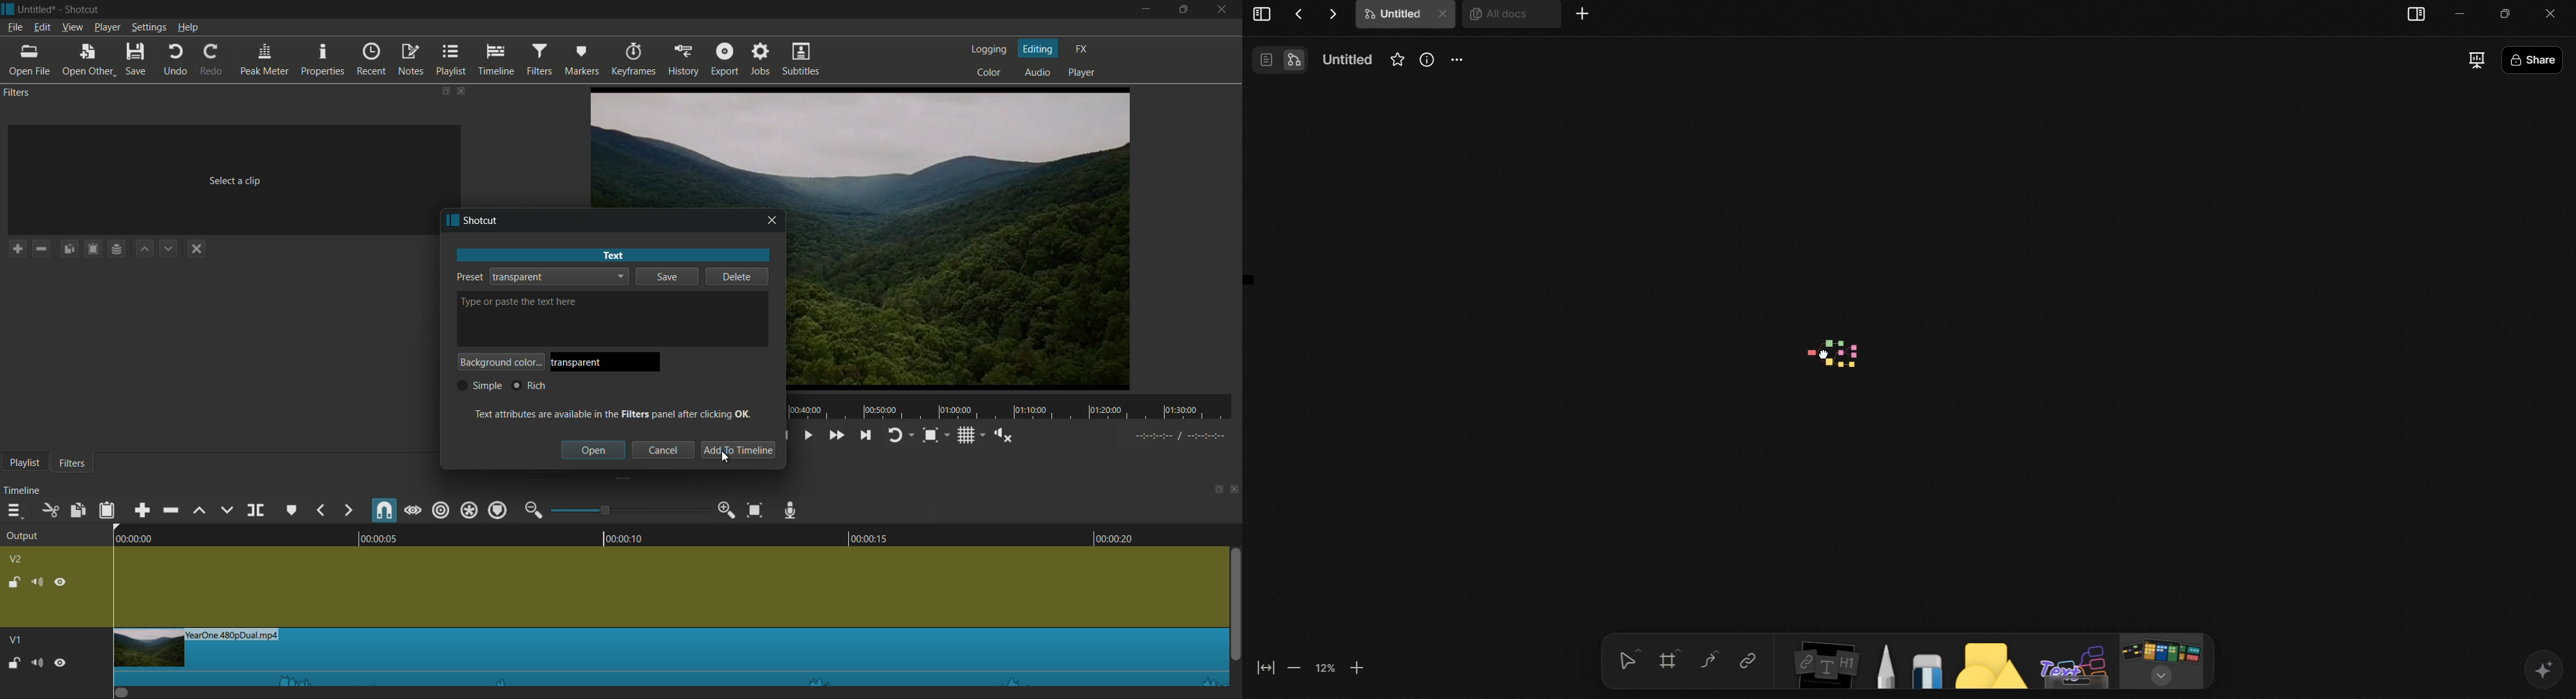  Describe the element at coordinates (83, 9) in the screenshot. I see `app name` at that location.